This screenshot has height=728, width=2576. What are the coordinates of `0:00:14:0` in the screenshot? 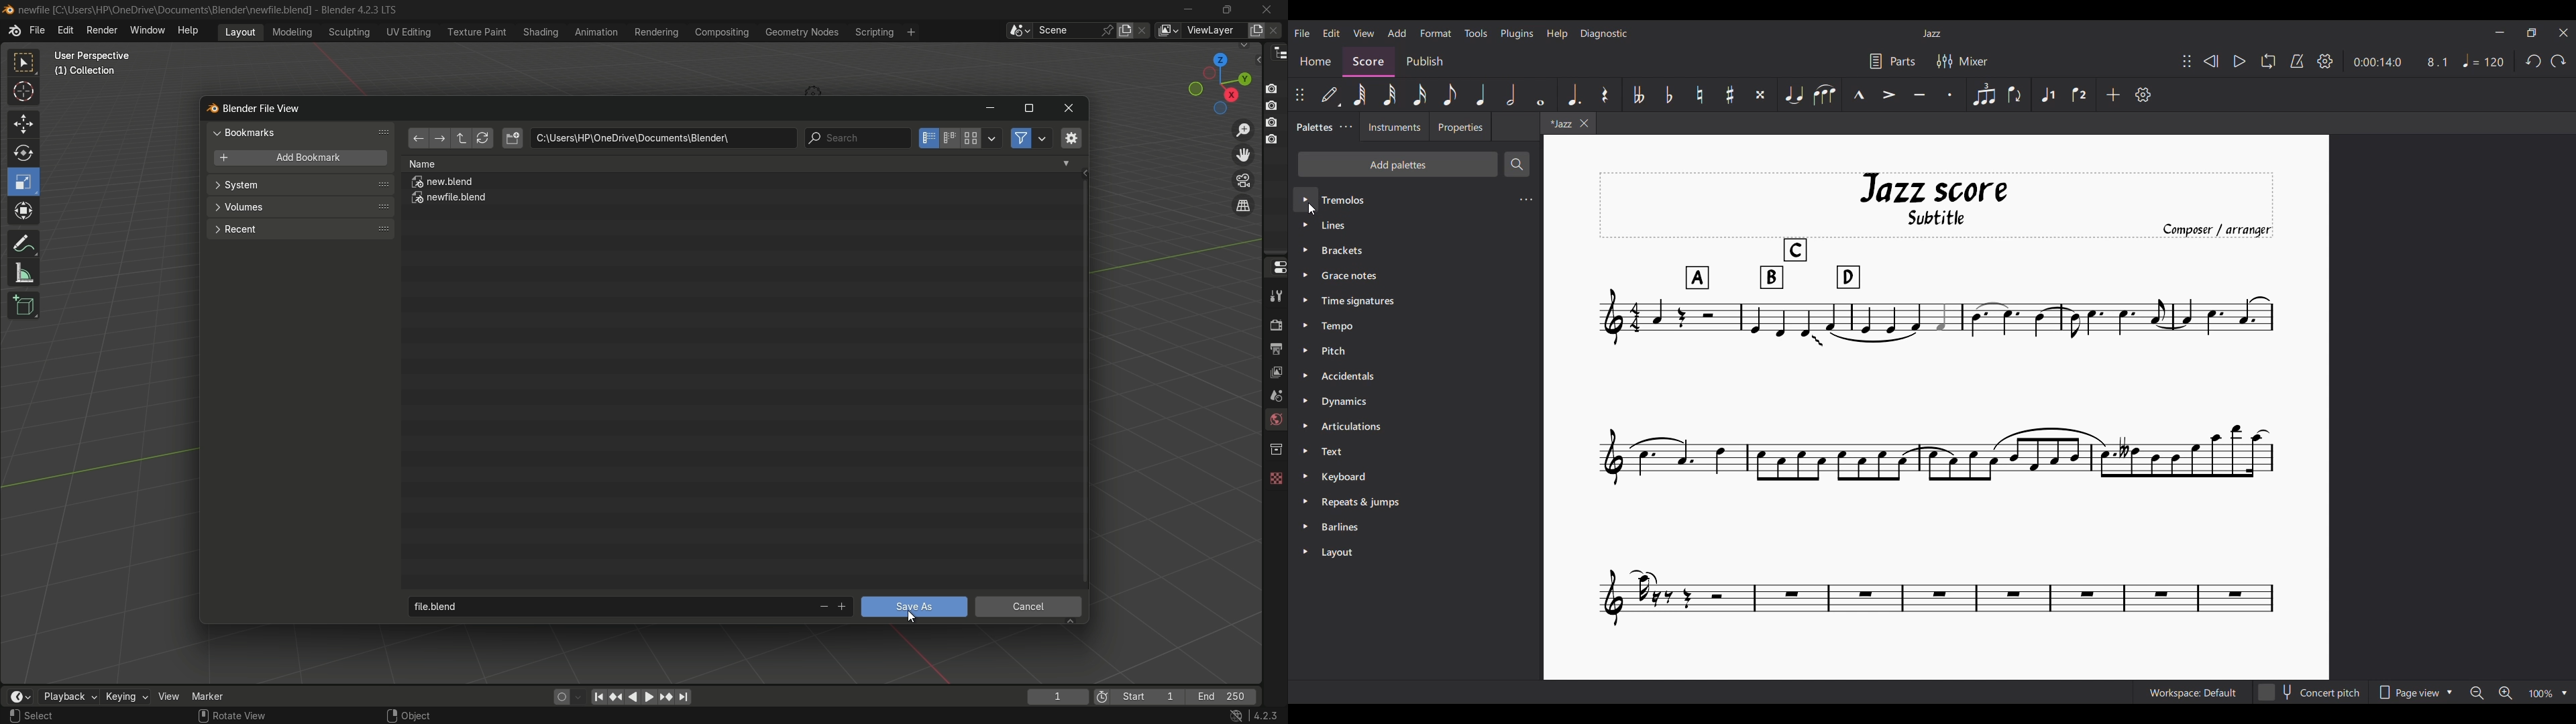 It's located at (2377, 61).